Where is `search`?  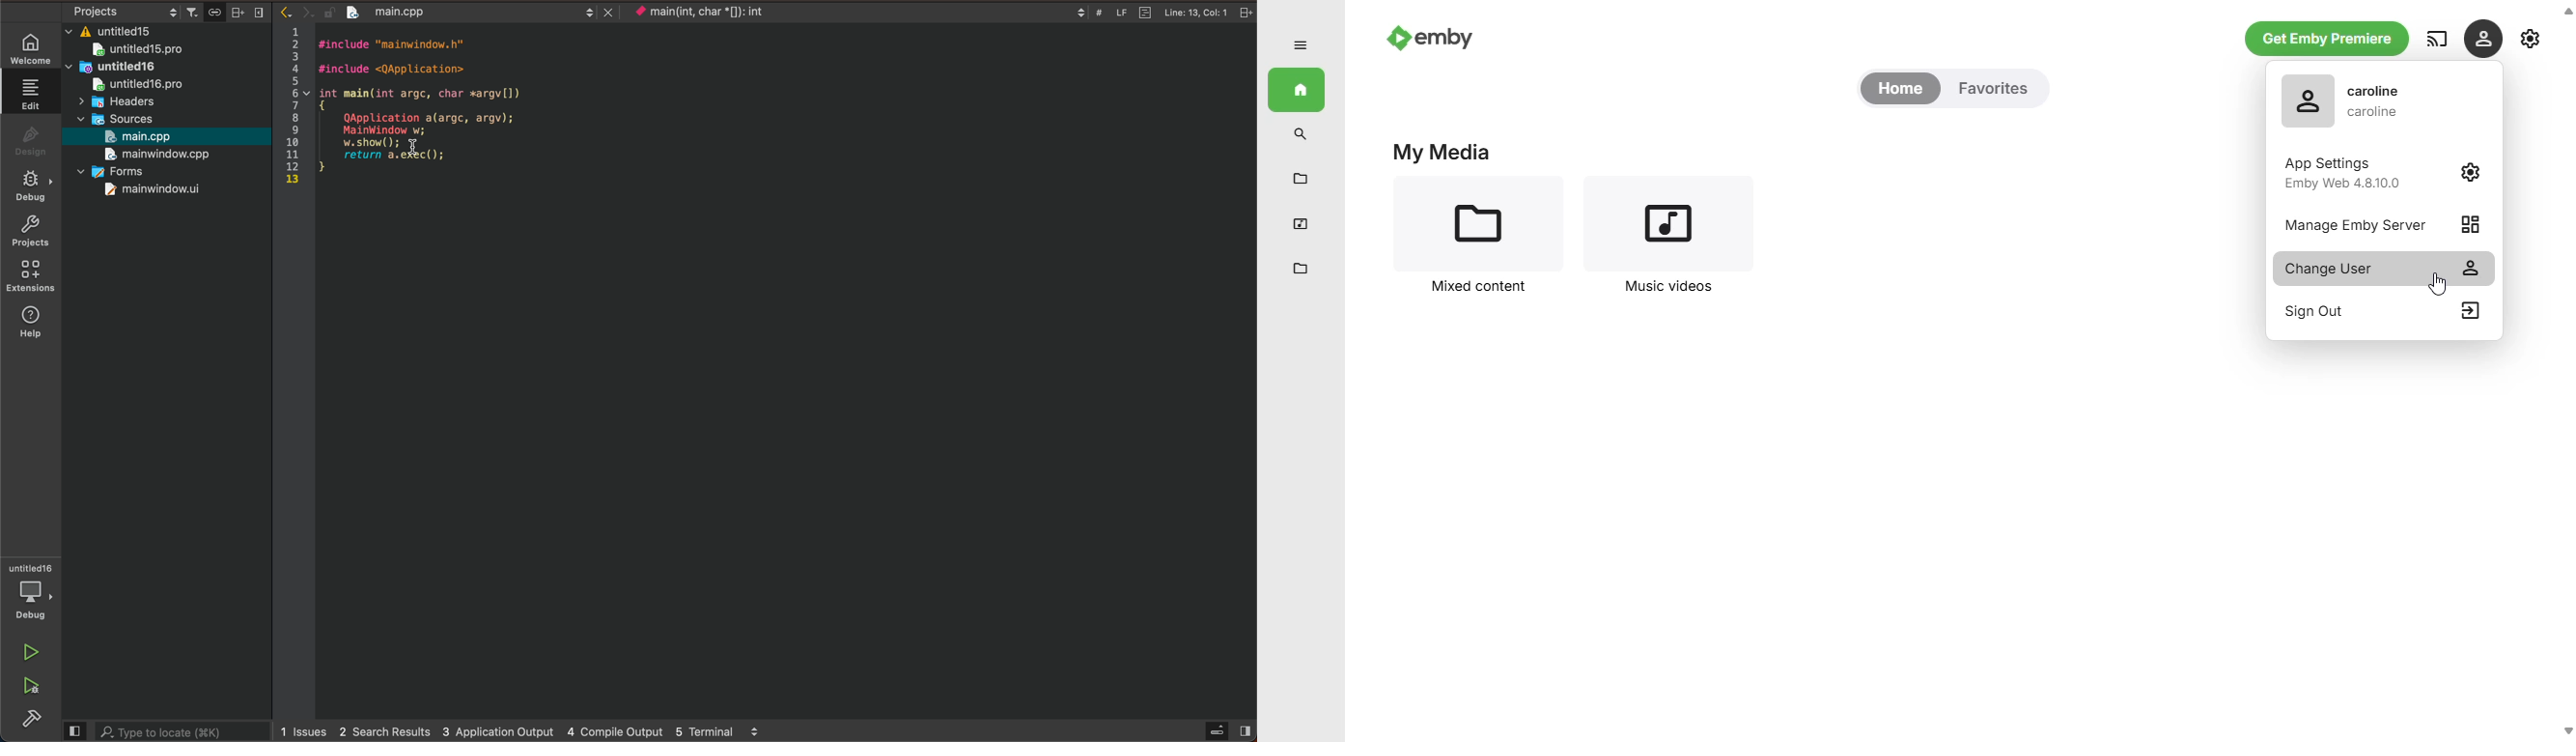
search is located at coordinates (1302, 134).